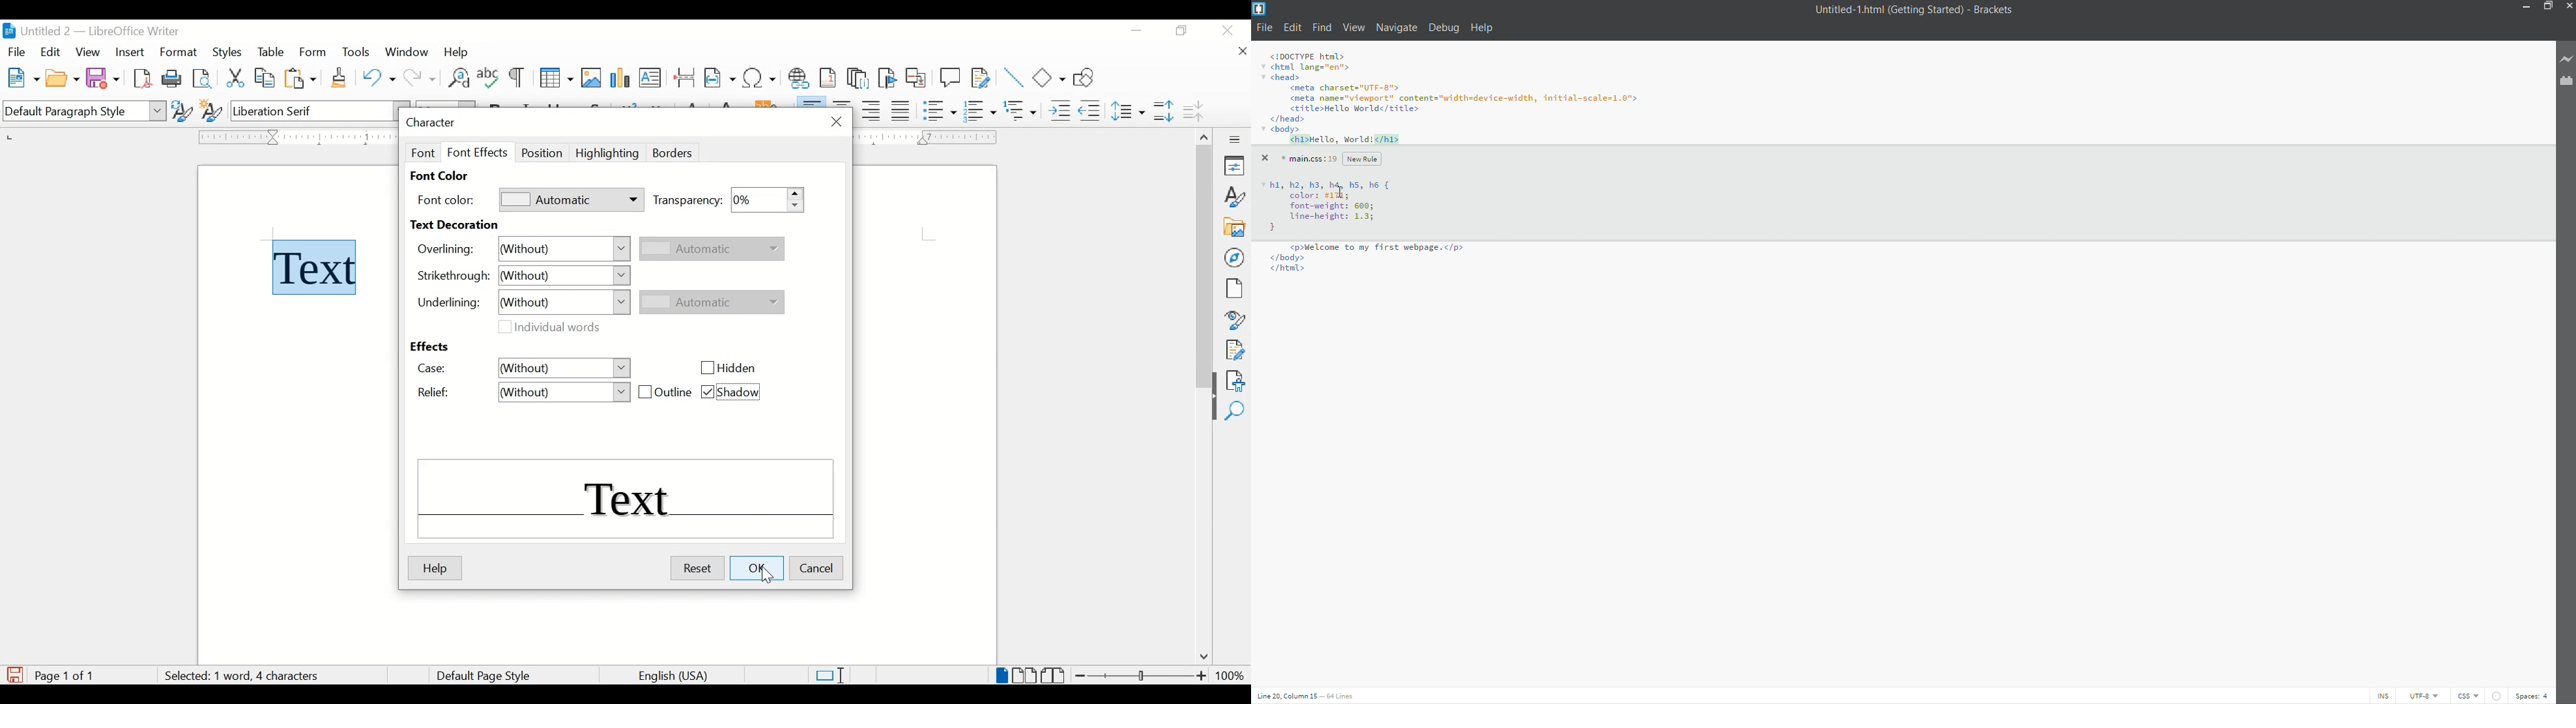 Image resolution: width=2576 pixels, height=728 pixels. What do you see at coordinates (668, 393) in the screenshot?
I see `outline checkbox` at bounding box center [668, 393].